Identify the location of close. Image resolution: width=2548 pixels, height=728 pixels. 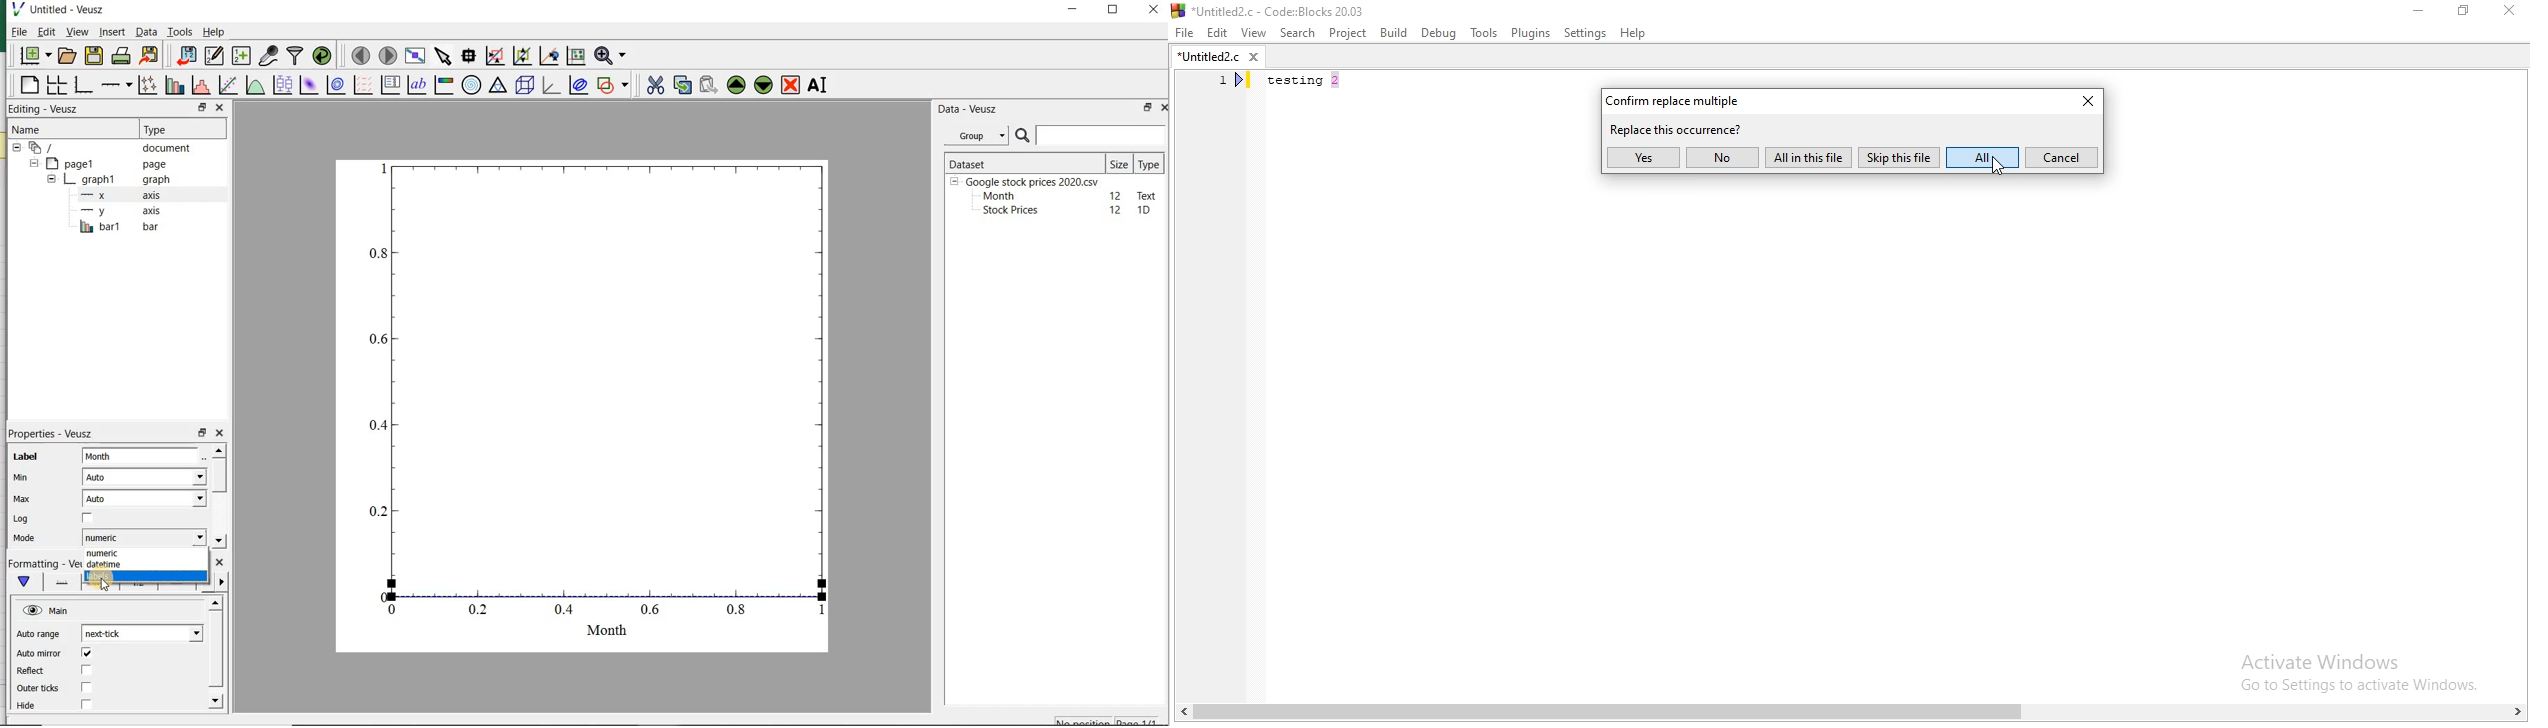
(1154, 10).